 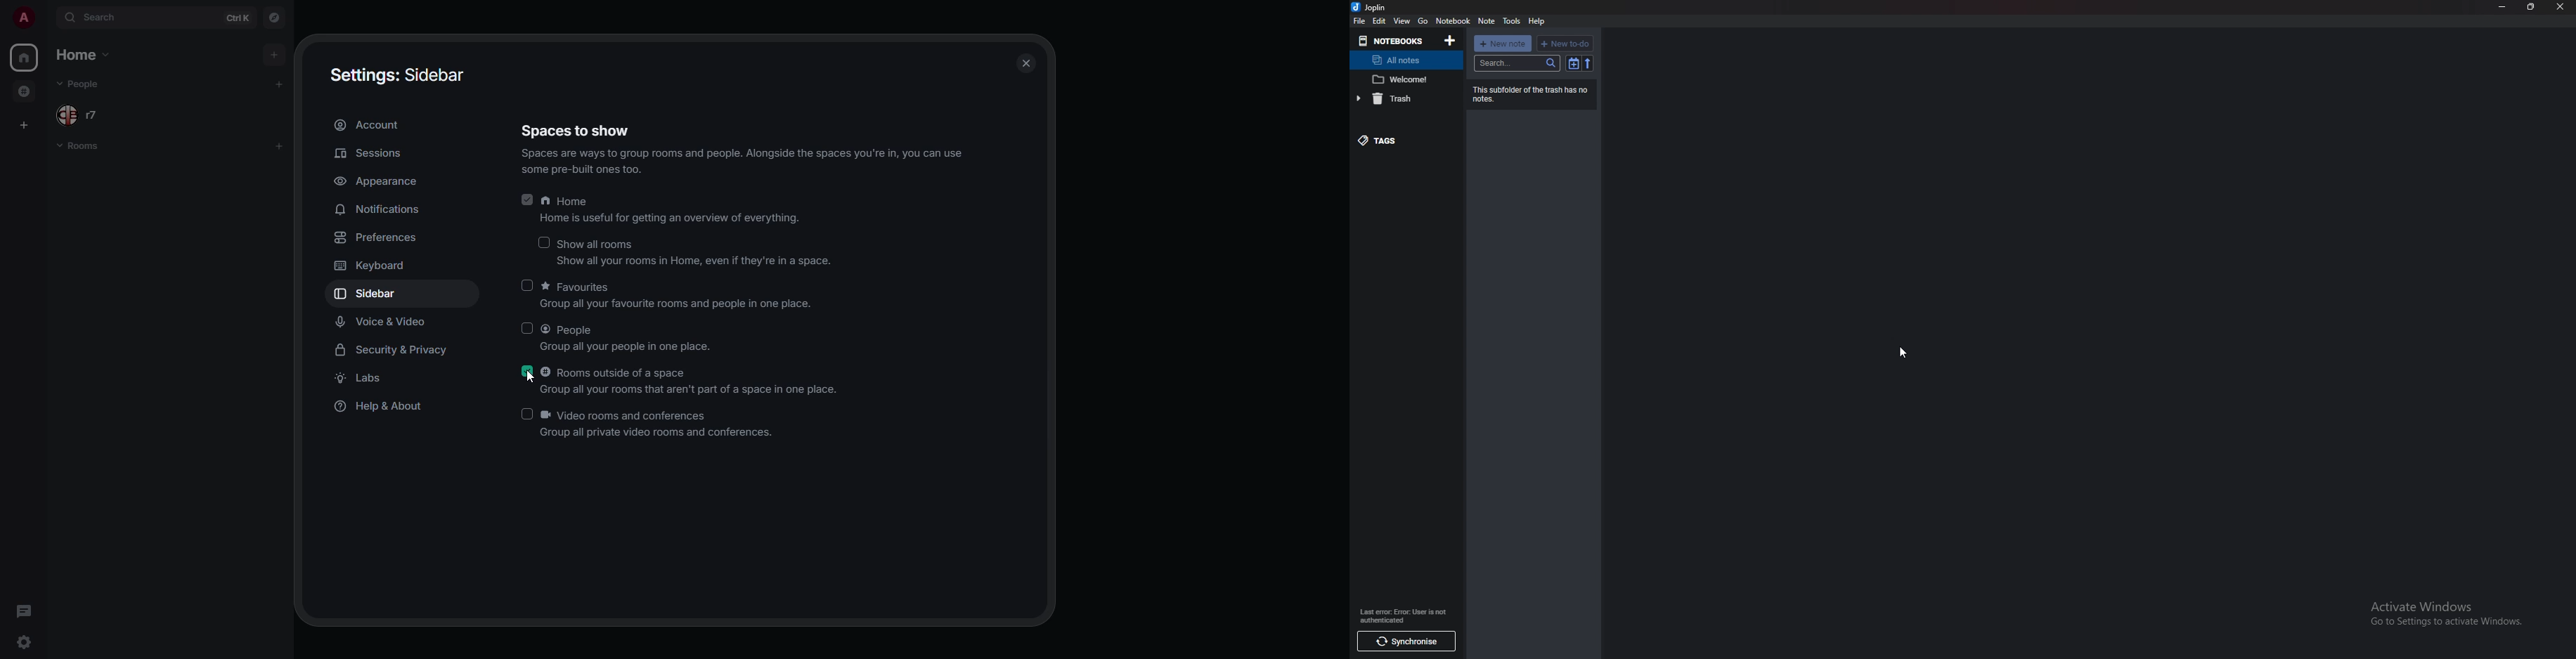 I want to click on All notes, so click(x=1403, y=61).